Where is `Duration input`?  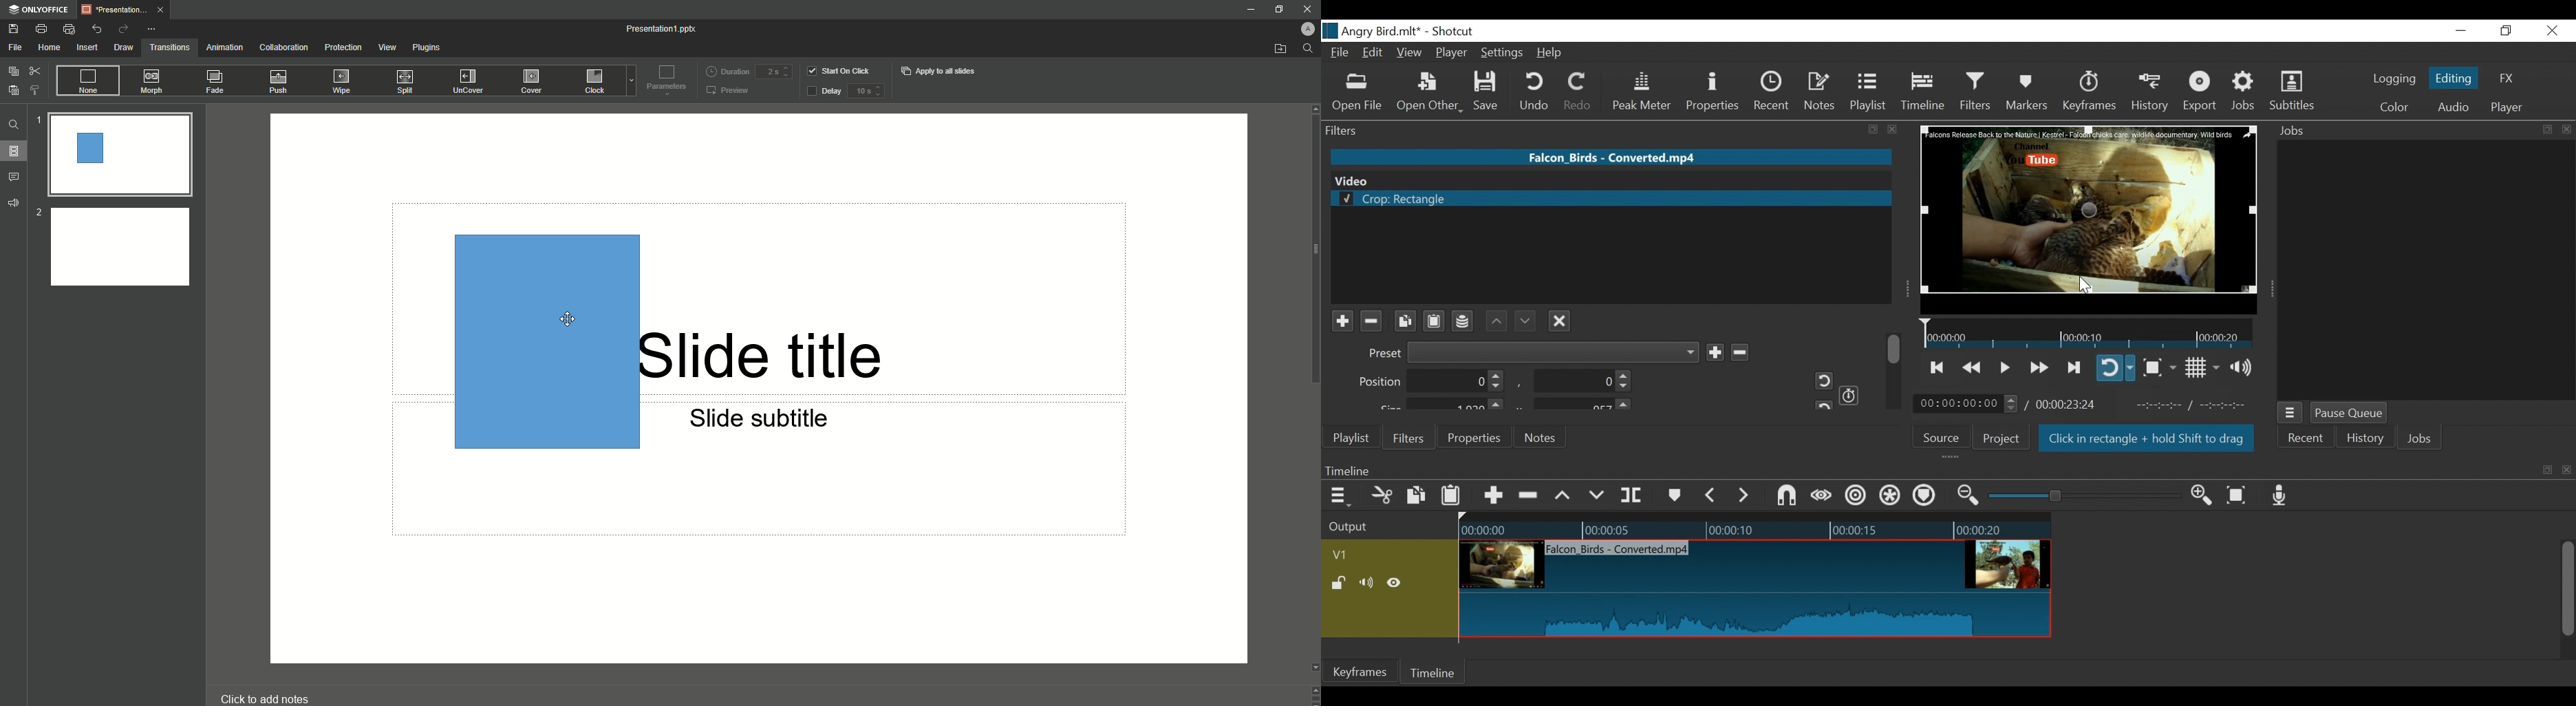
Duration input is located at coordinates (775, 71).